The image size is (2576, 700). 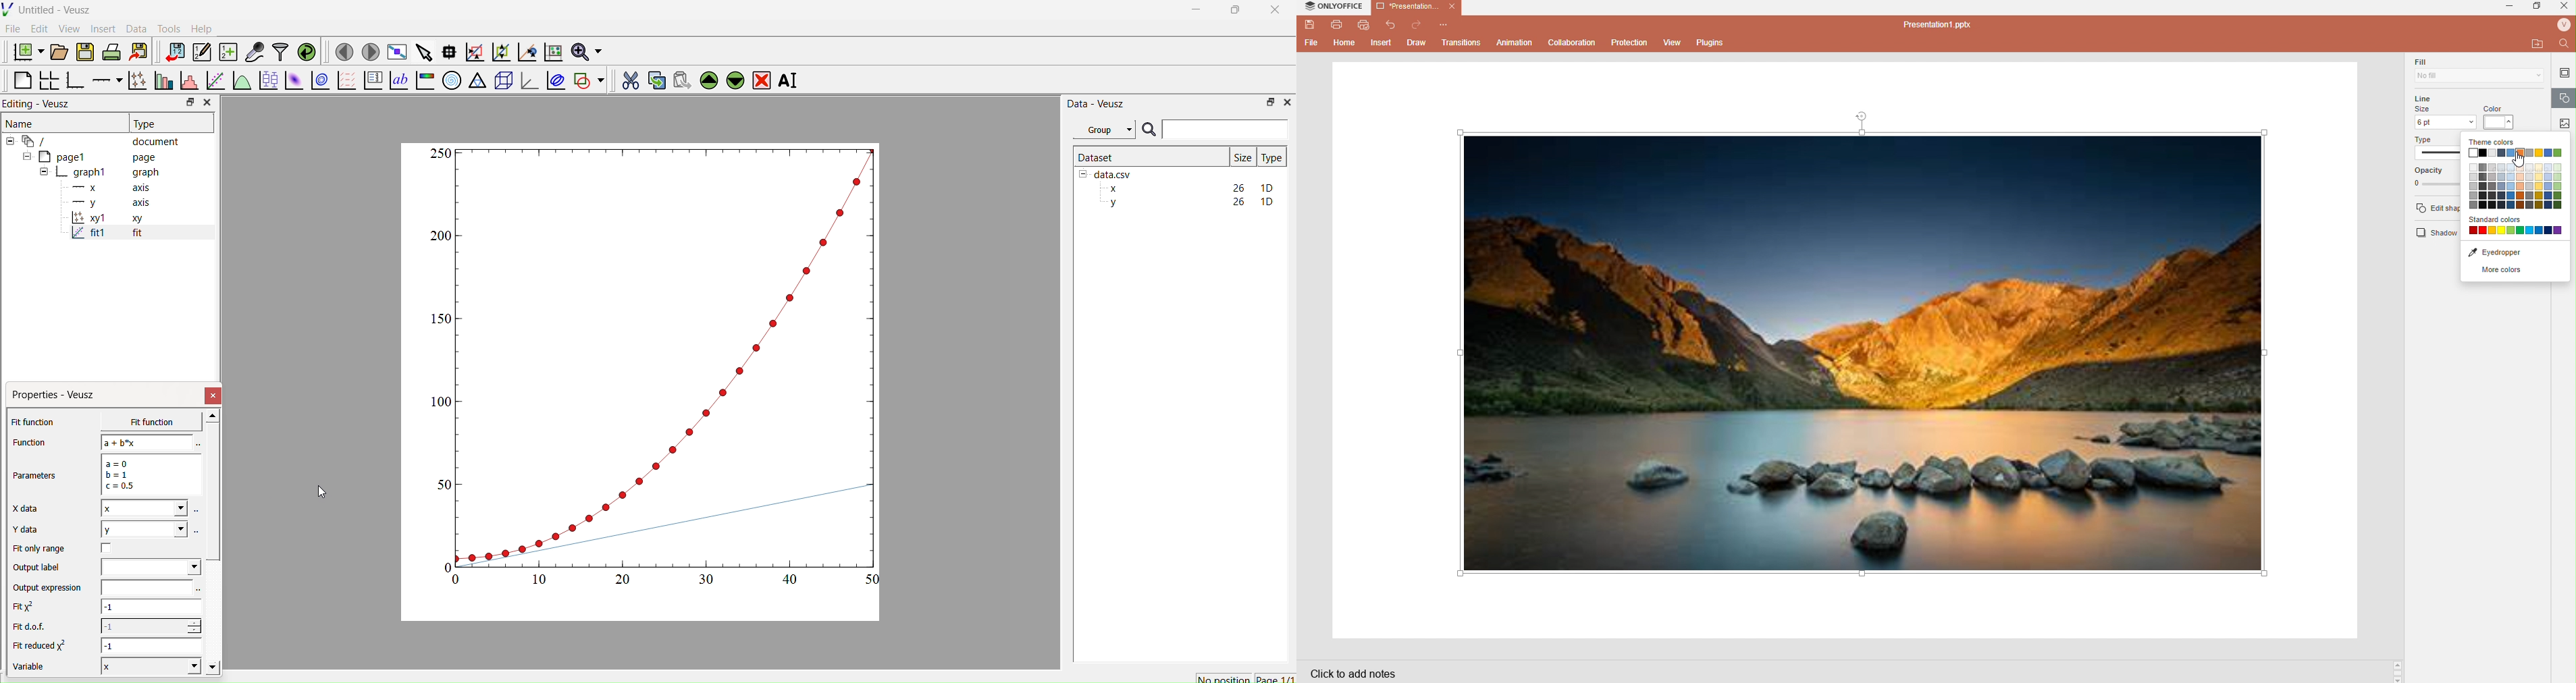 What do you see at coordinates (1394, 25) in the screenshot?
I see `Undo` at bounding box center [1394, 25].